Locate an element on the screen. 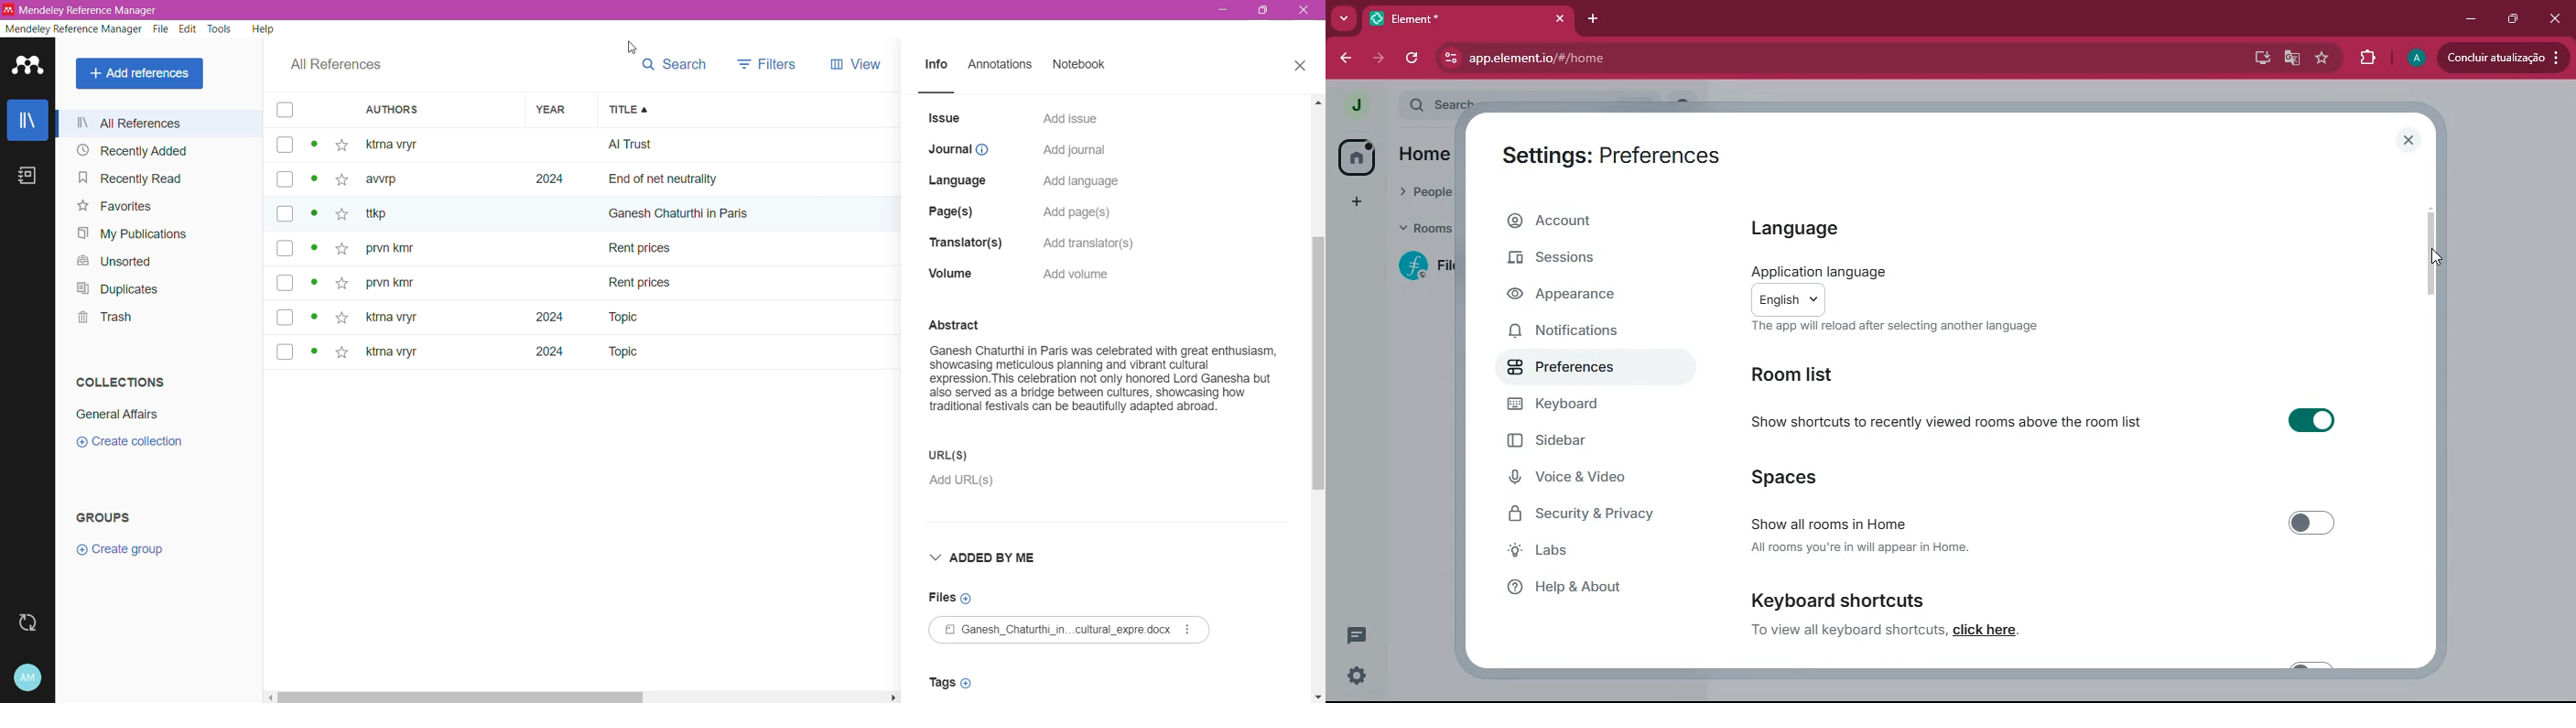 This screenshot has height=728, width=2576. Year is located at coordinates (559, 110).